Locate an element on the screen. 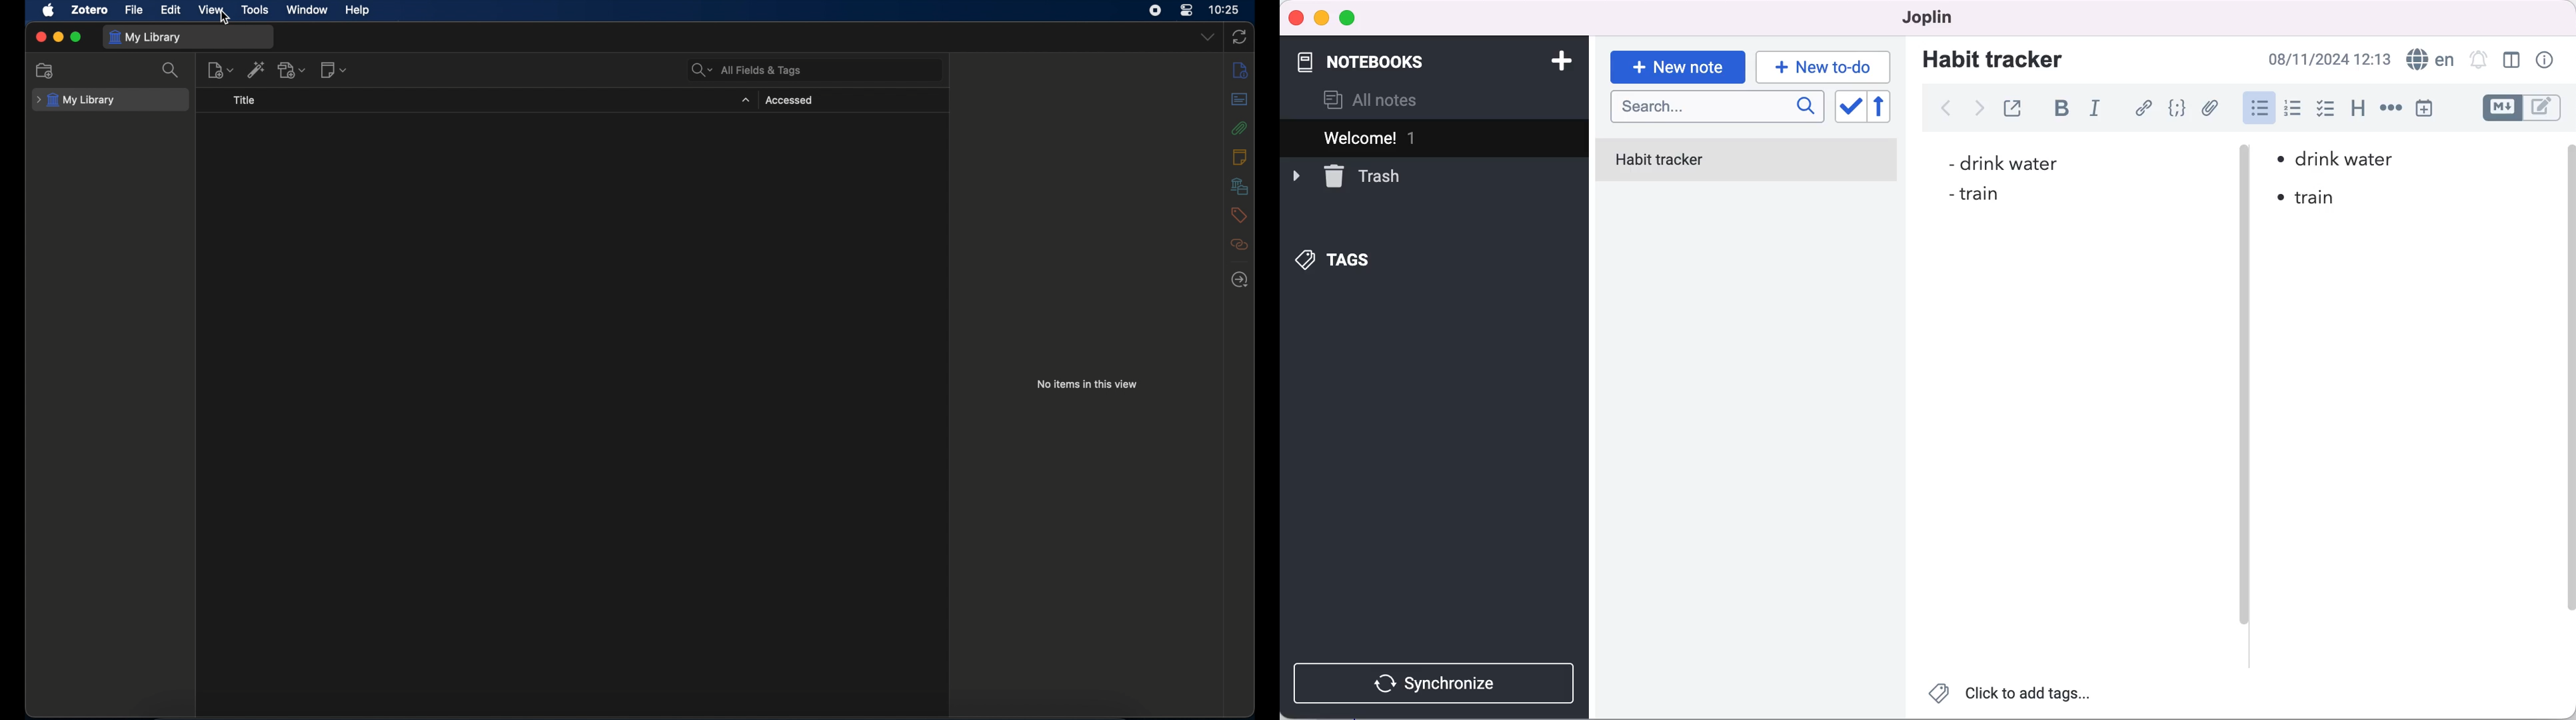 The image size is (2576, 728). my library is located at coordinates (75, 100).